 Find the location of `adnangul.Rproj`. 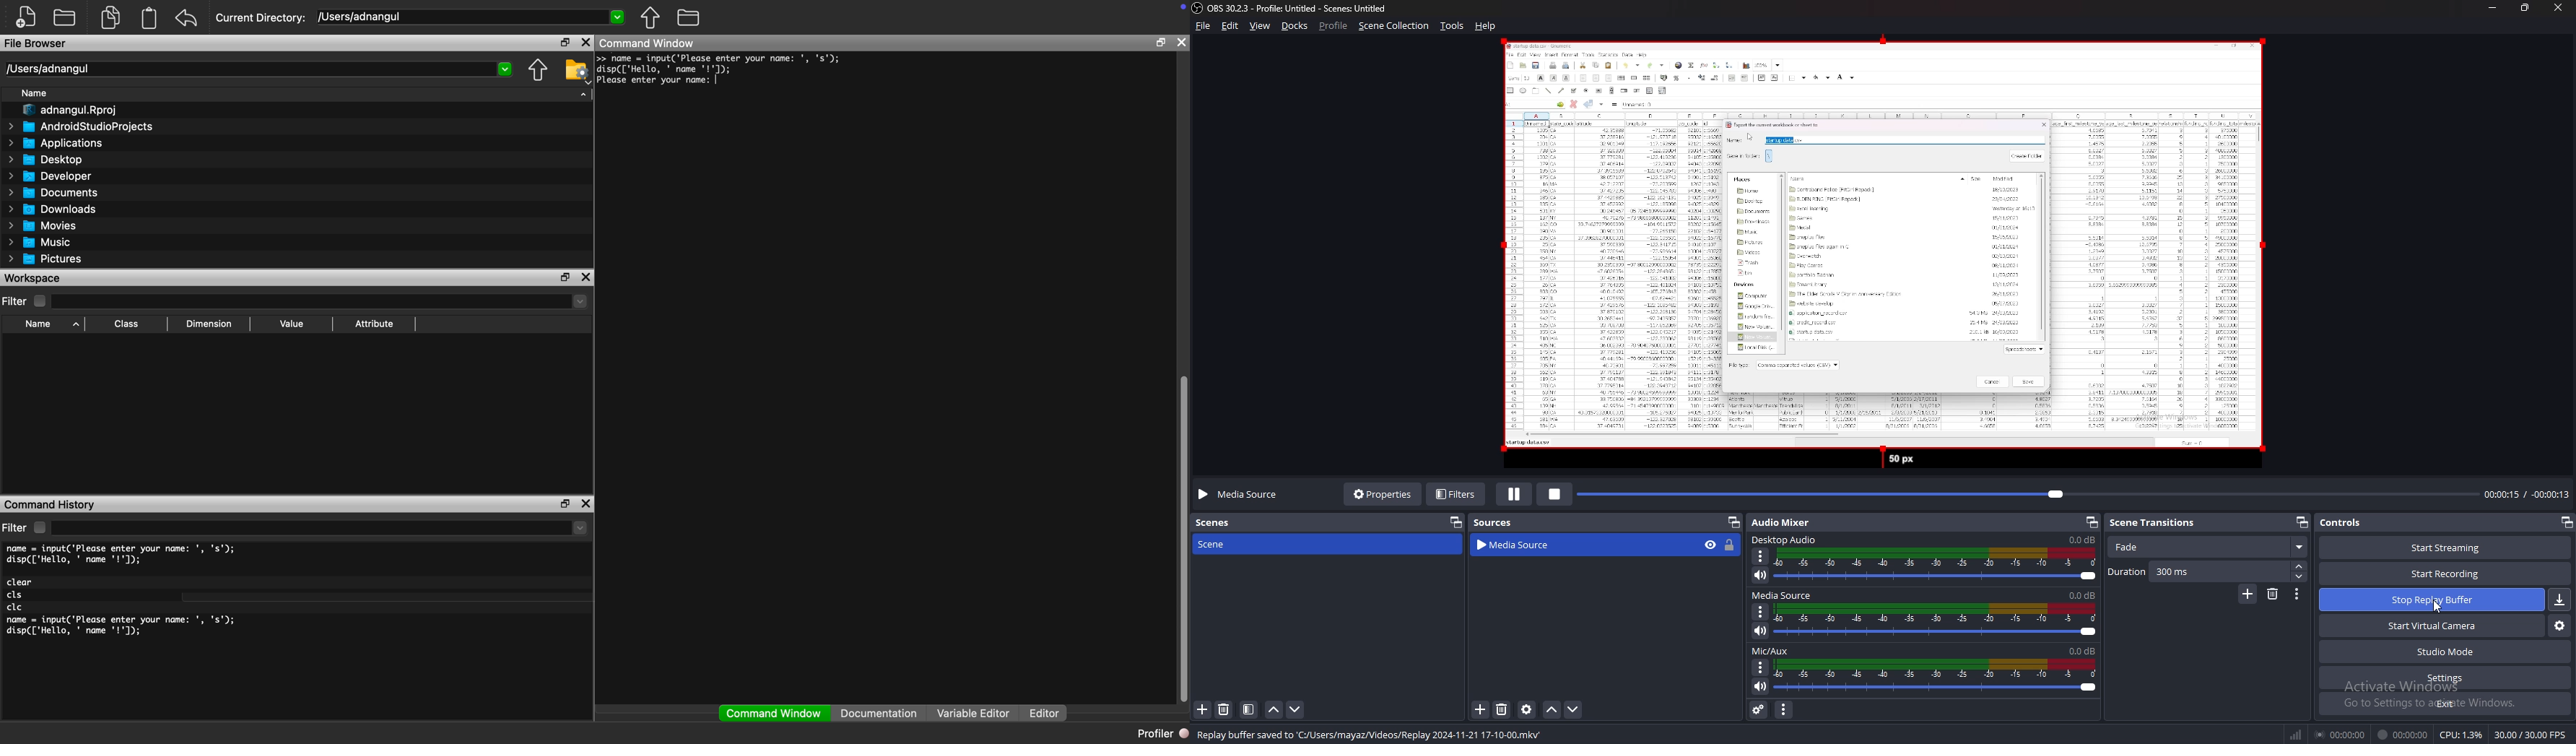

adnangul.Rproj is located at coordinates (71, 110).